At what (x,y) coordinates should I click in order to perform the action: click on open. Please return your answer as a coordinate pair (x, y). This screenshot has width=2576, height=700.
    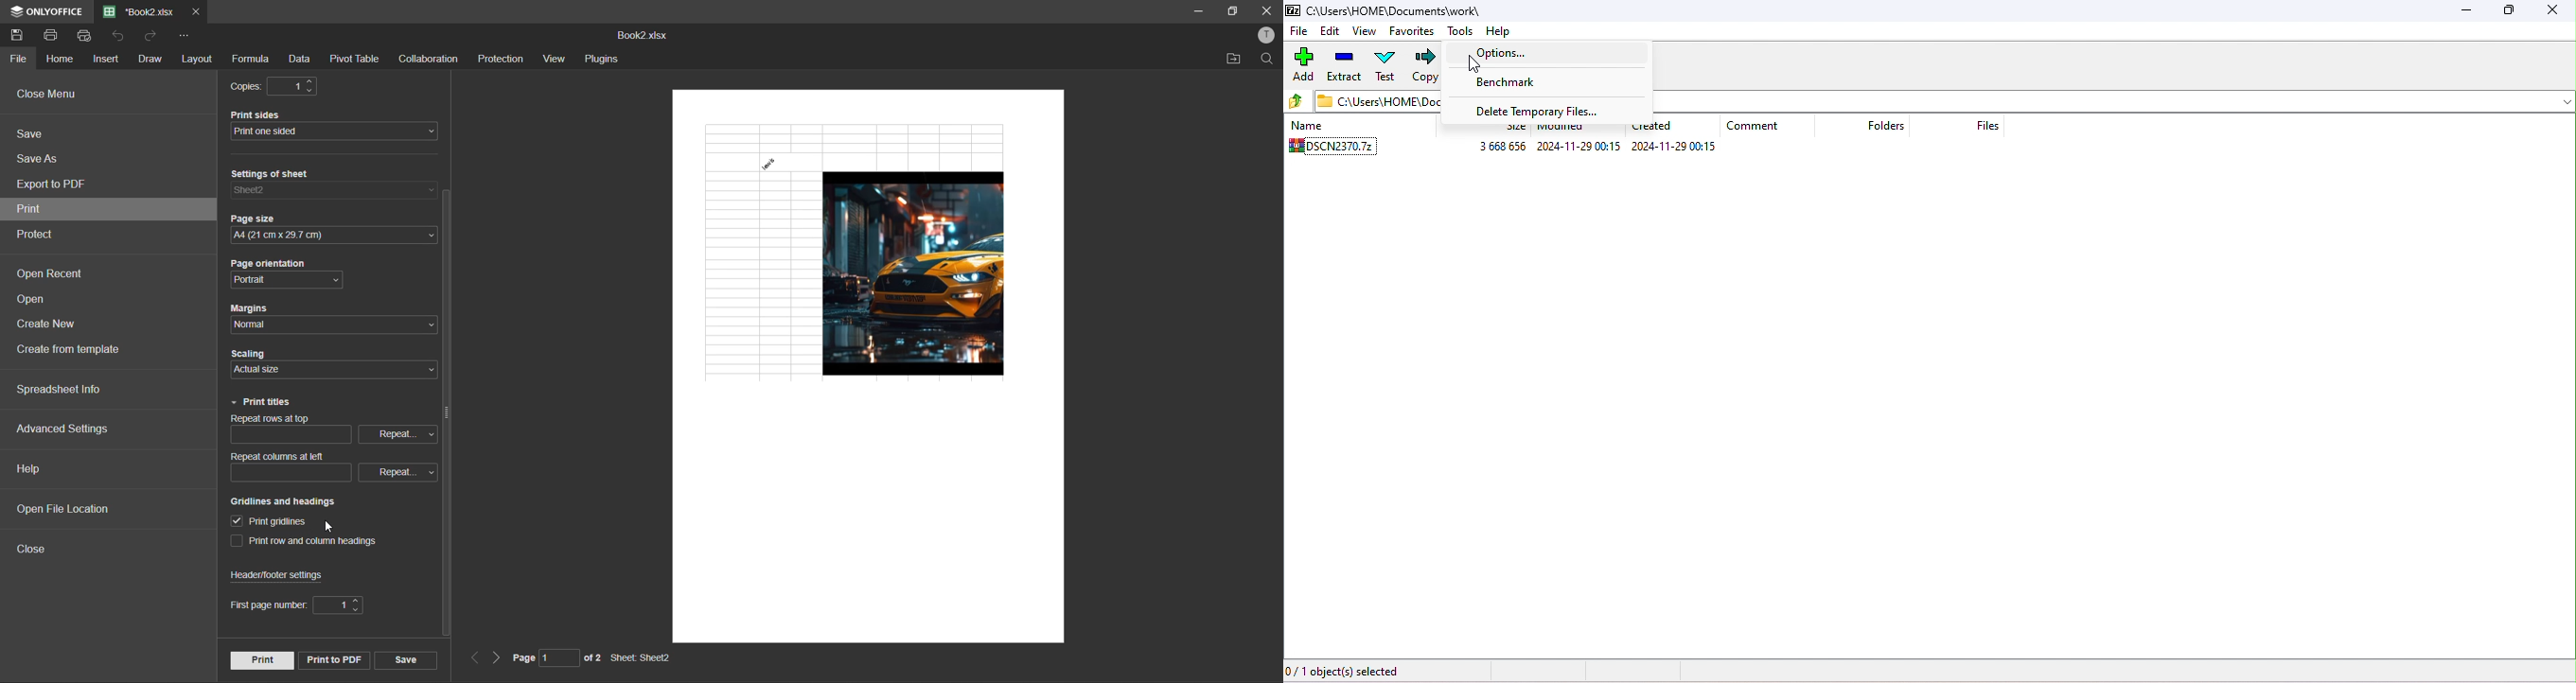
    Looking at the image, I should click on (35, 301).